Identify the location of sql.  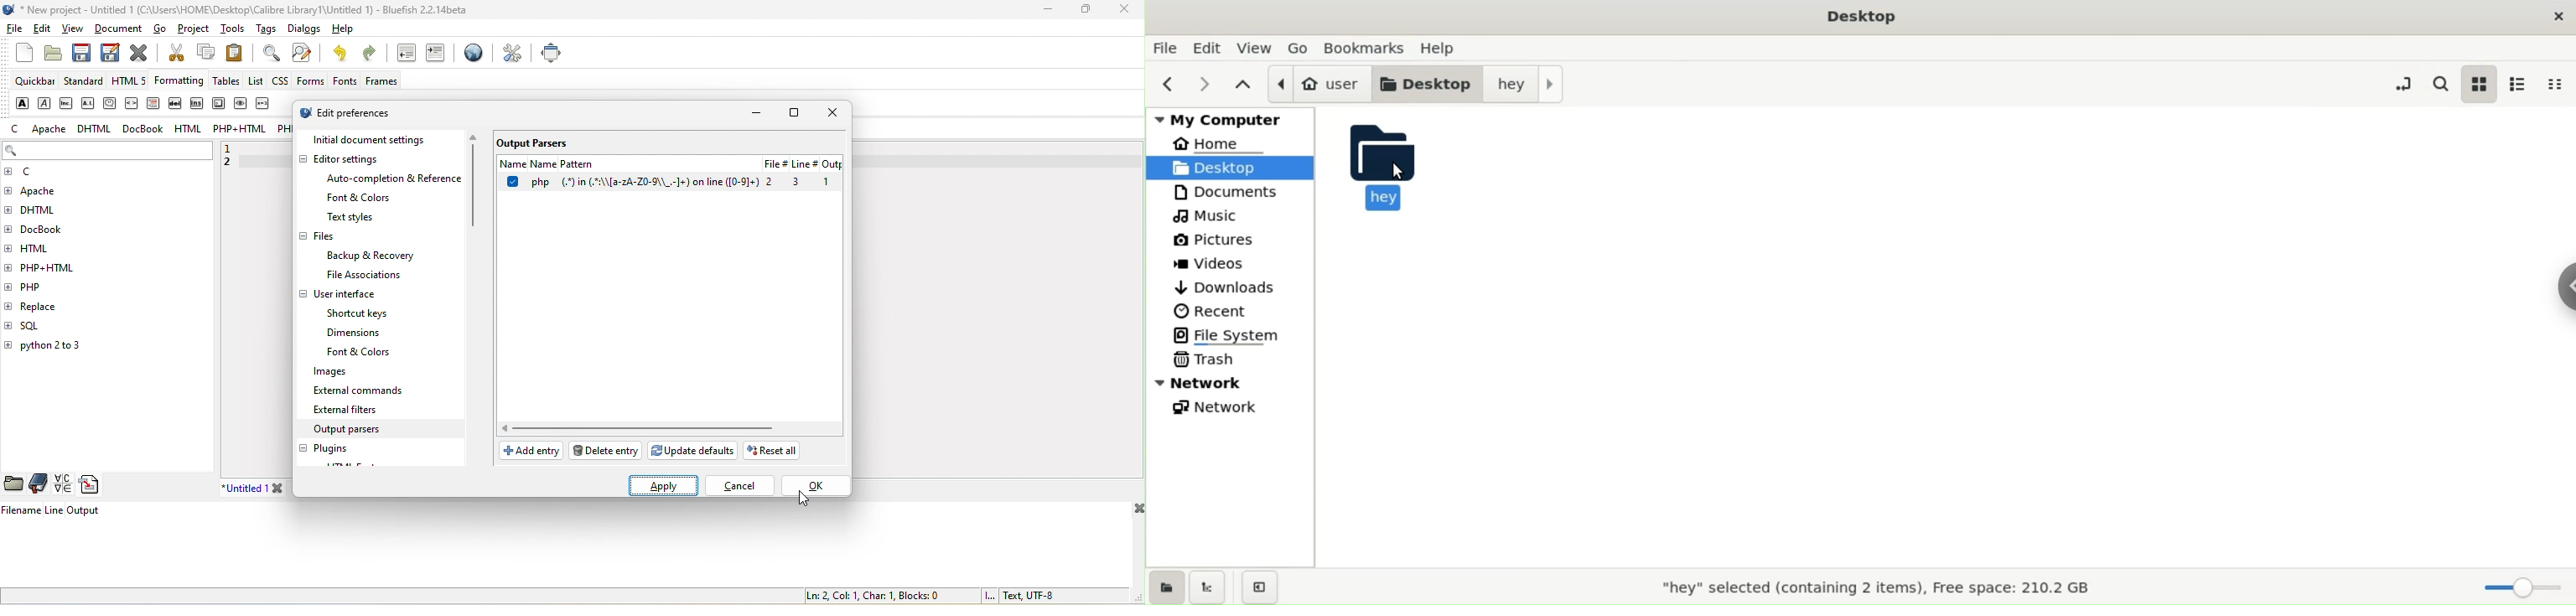
(39, 326).